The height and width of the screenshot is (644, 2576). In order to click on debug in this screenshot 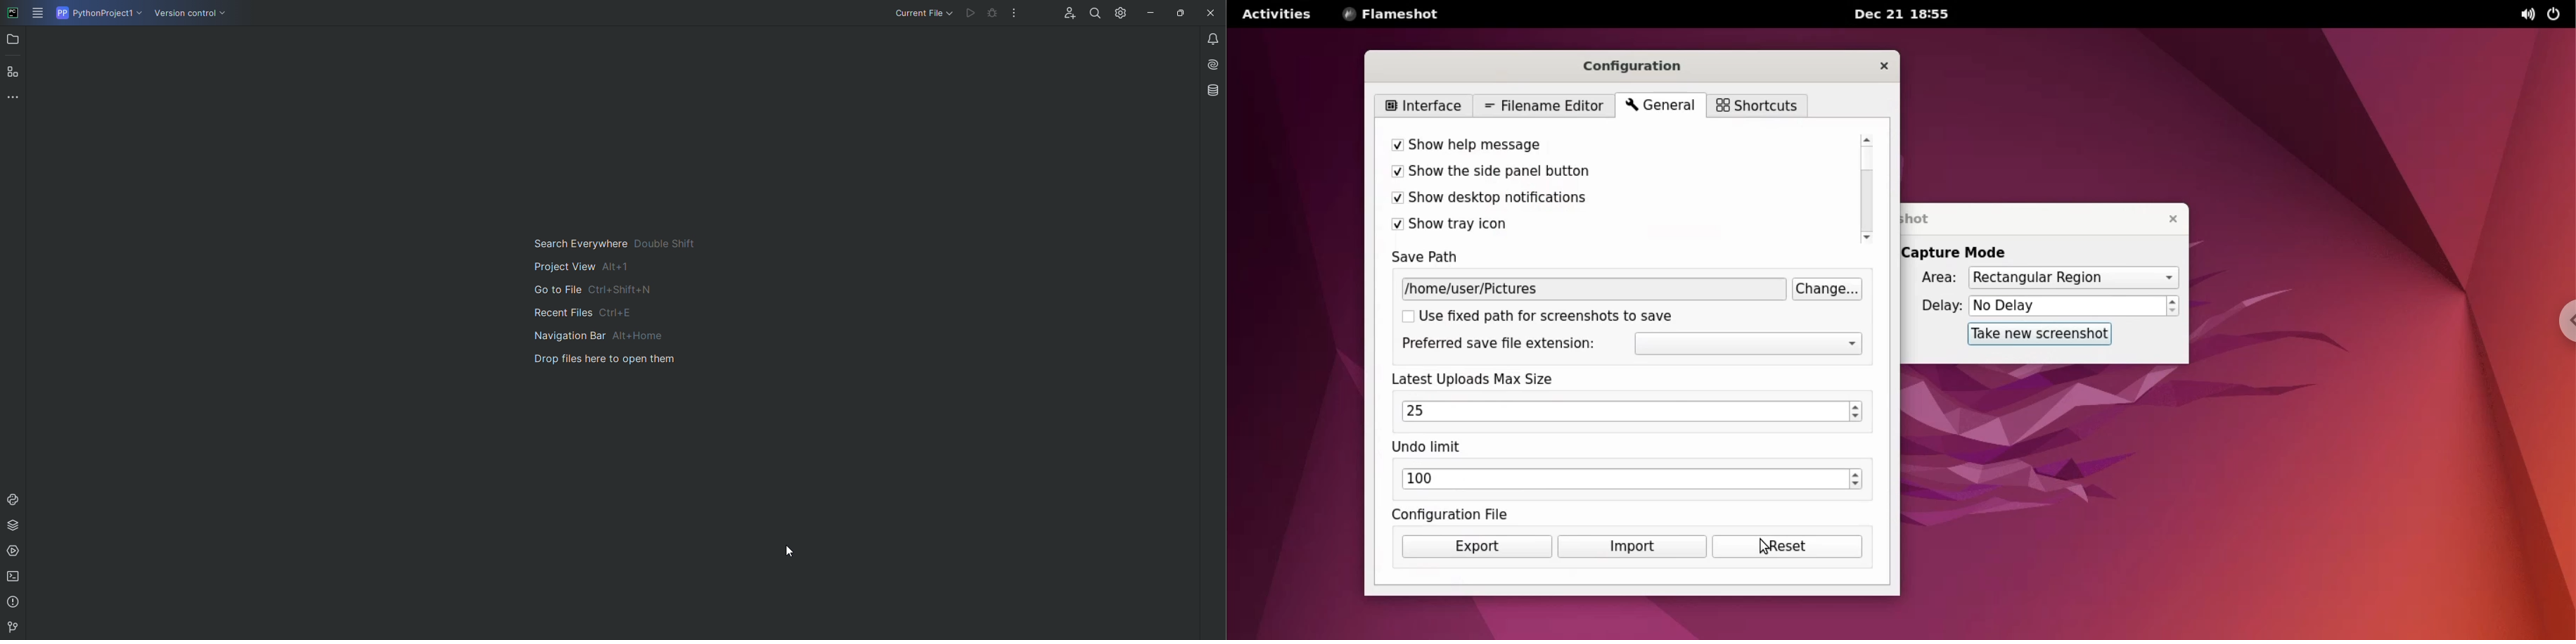, I will do `click(994, 14)`.